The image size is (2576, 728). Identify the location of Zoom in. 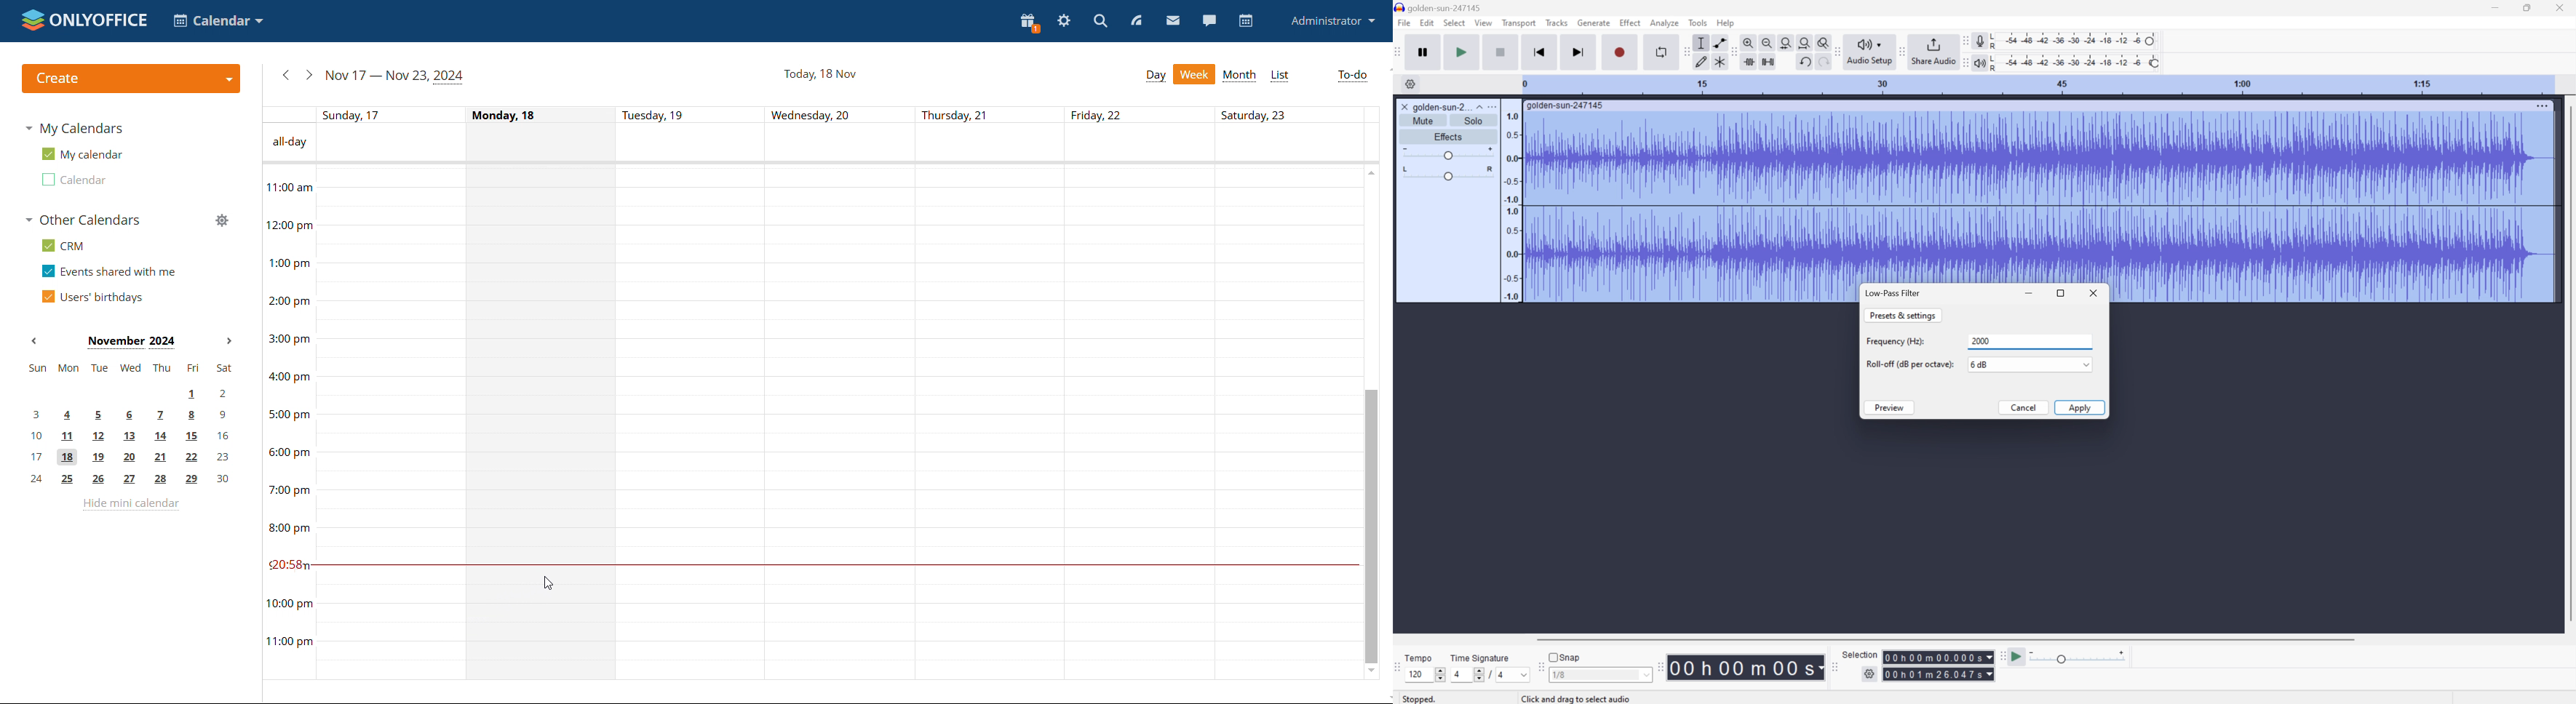
(1750, 40).